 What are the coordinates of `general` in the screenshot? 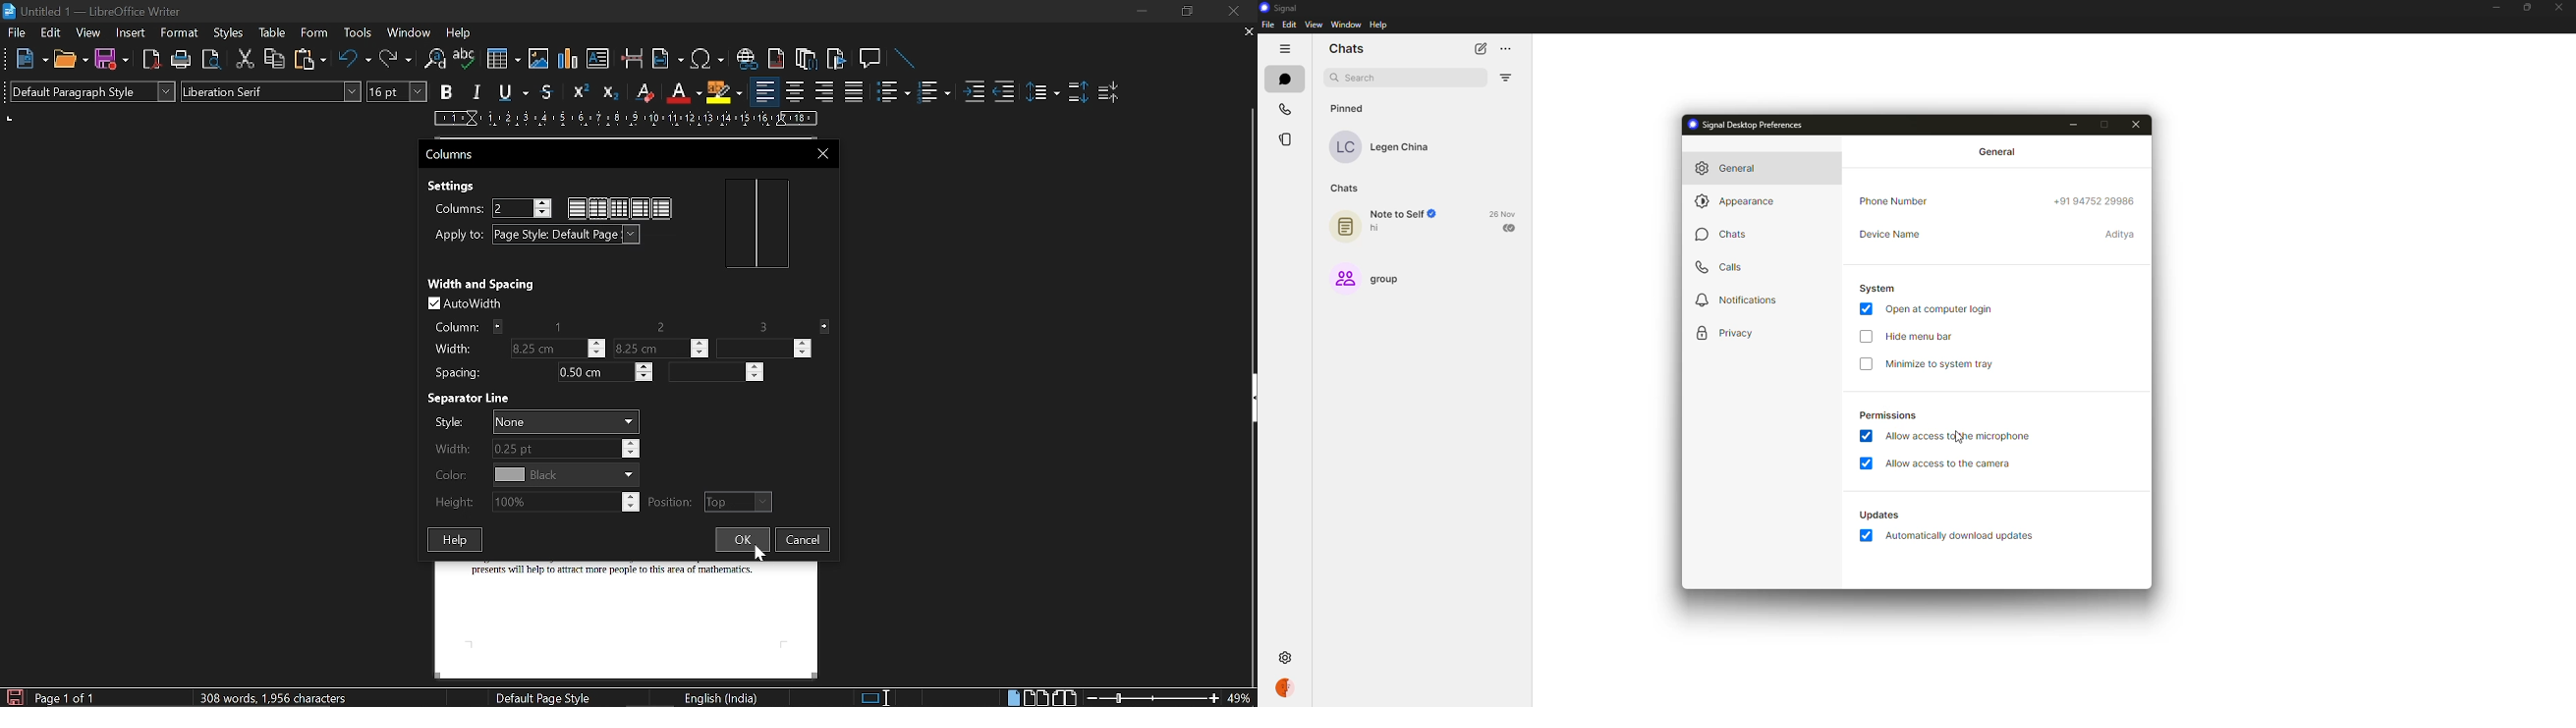 It's located at (1736, 169).